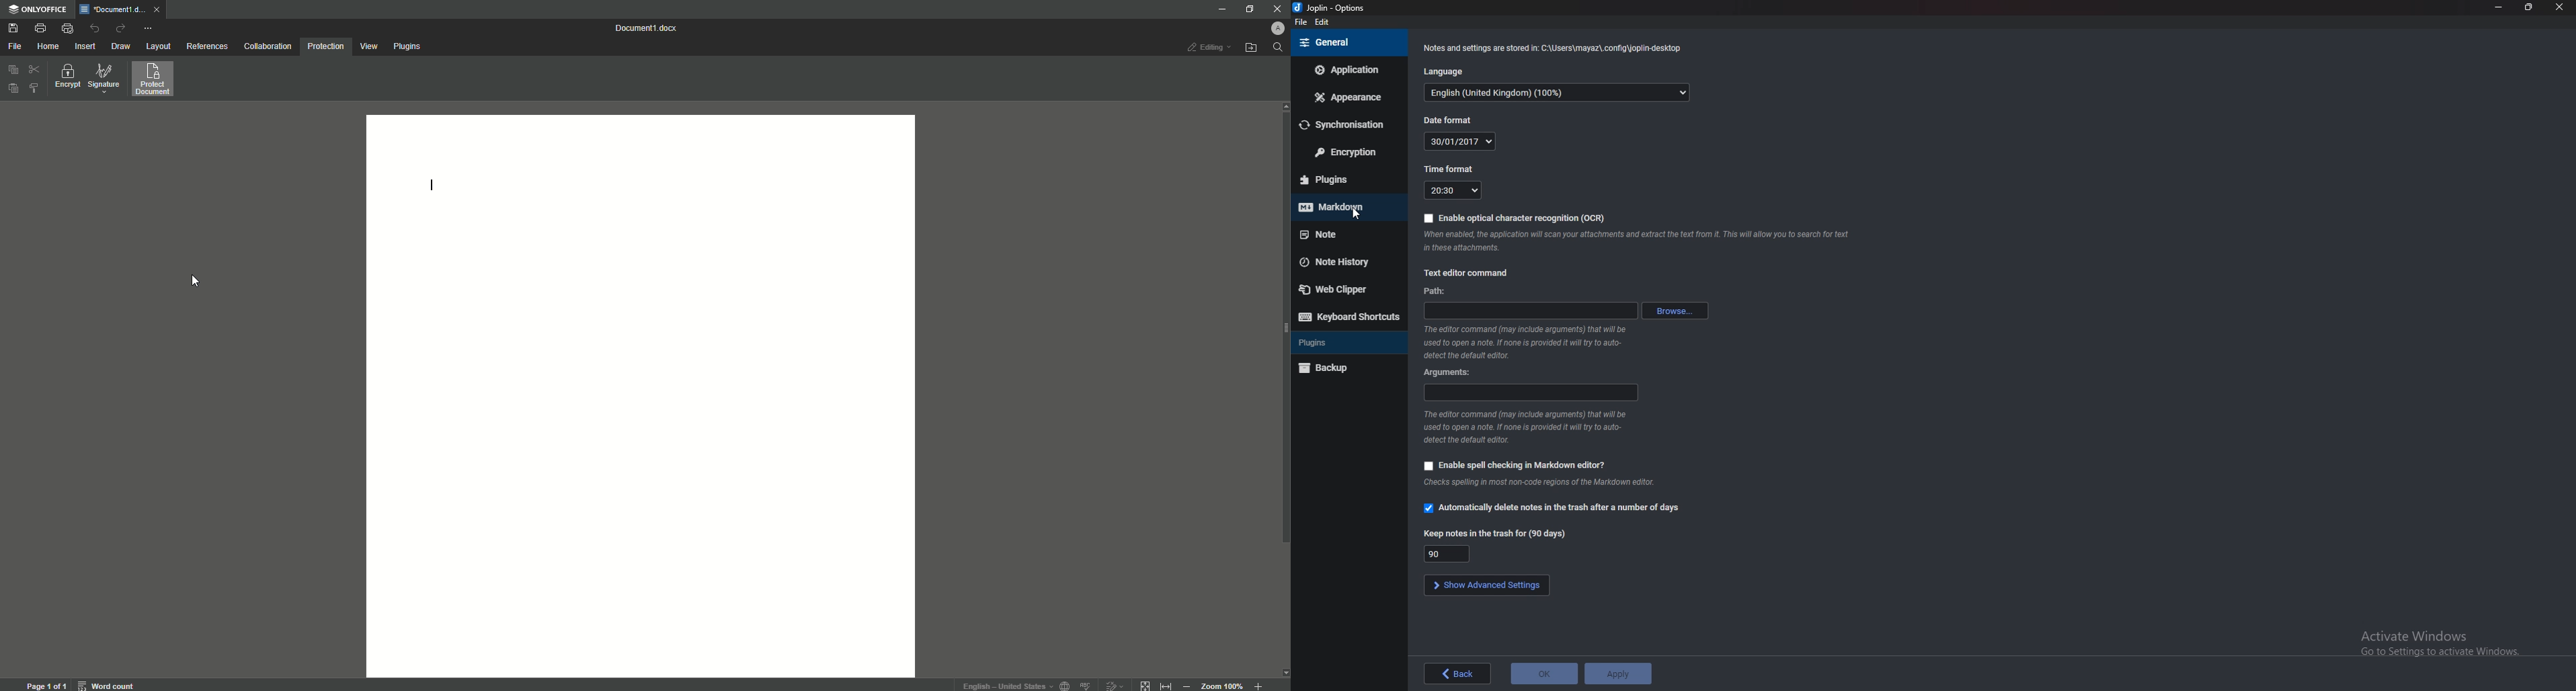 The image size is (2576, 700). What do you see at coordinates (1459, 674) in the screenshot?
I see `back` at bounding box center [1459, 674].